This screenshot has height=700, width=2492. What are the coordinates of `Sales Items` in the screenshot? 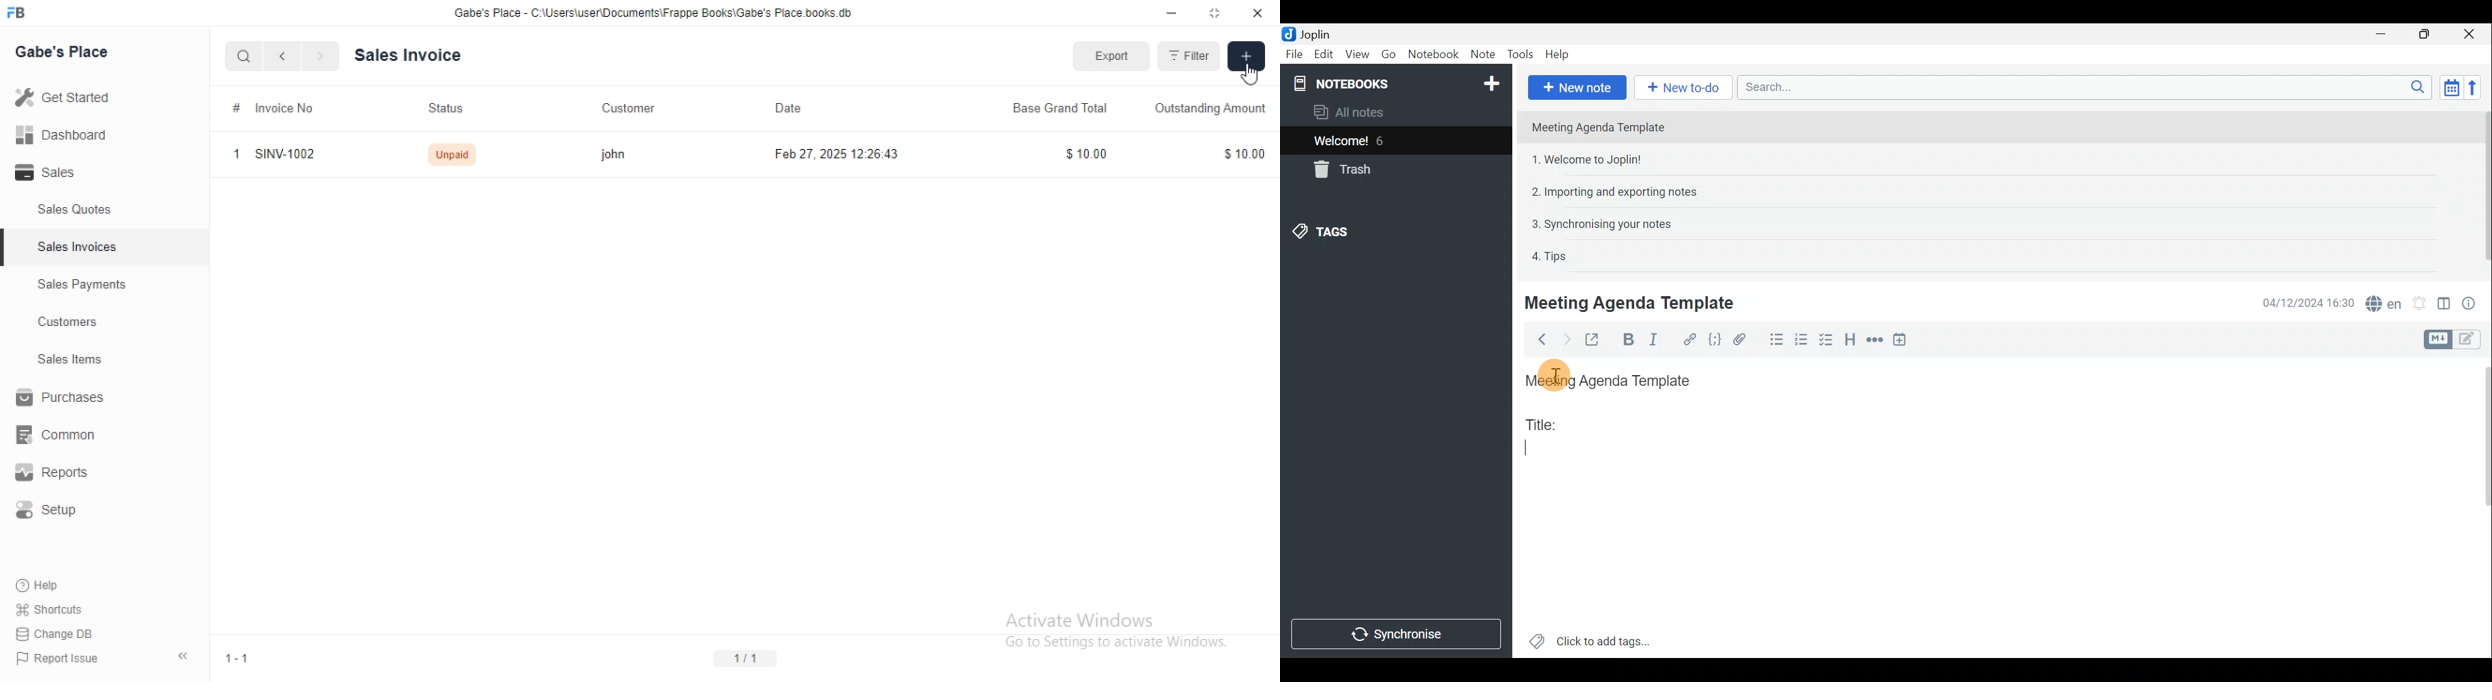 It's located at (61, 360).